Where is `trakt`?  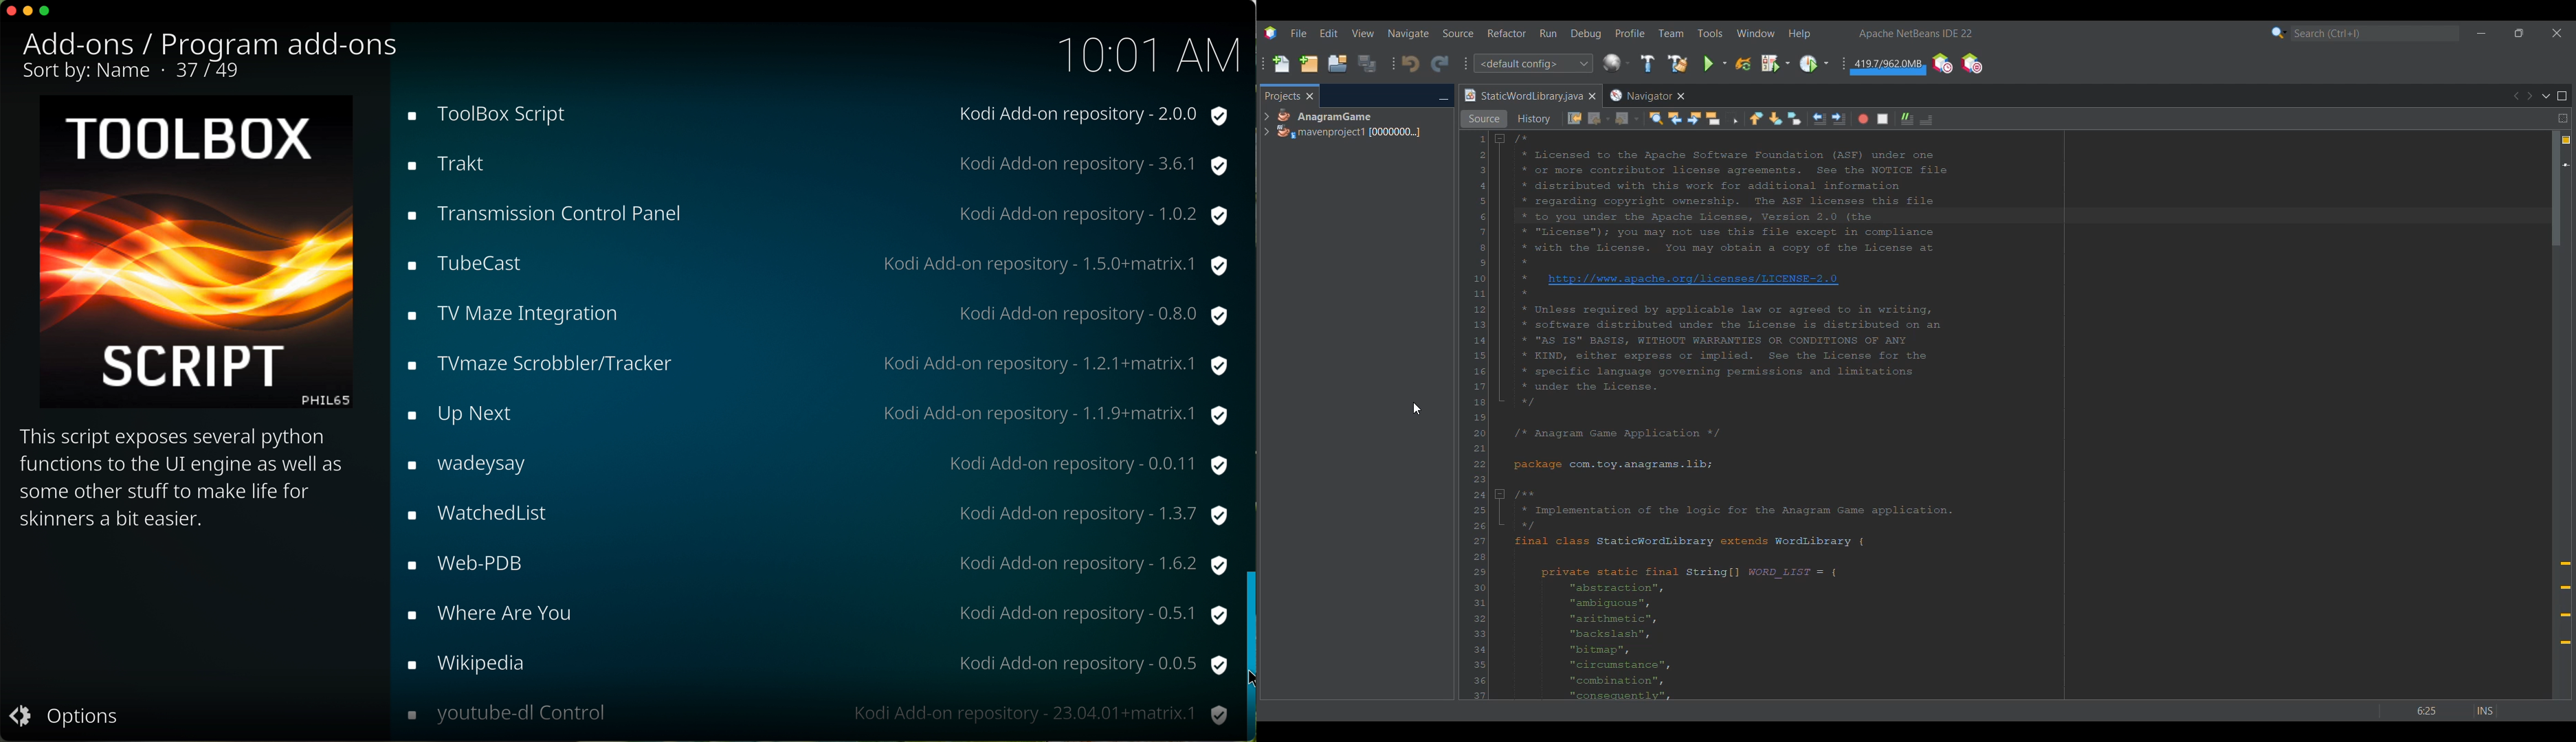 trakt is located at coordinates (812, 160).